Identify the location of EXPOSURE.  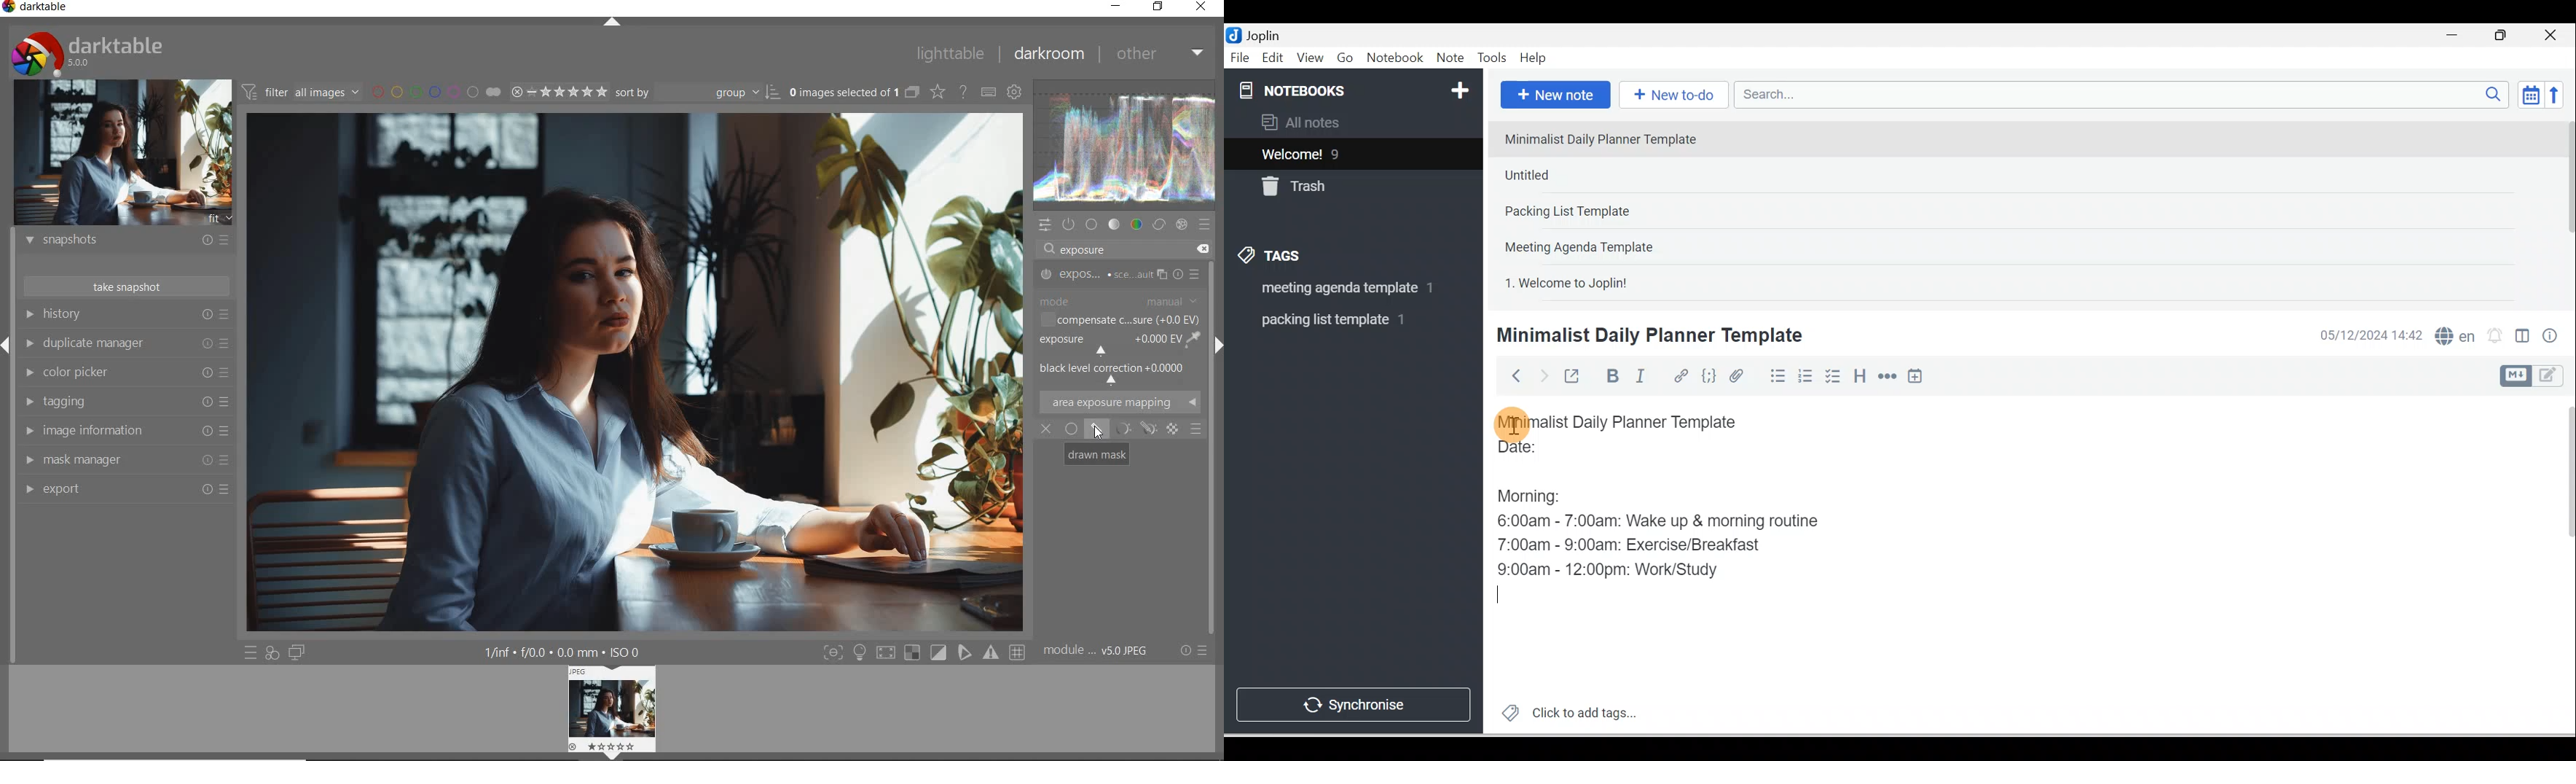
(1109, 344).